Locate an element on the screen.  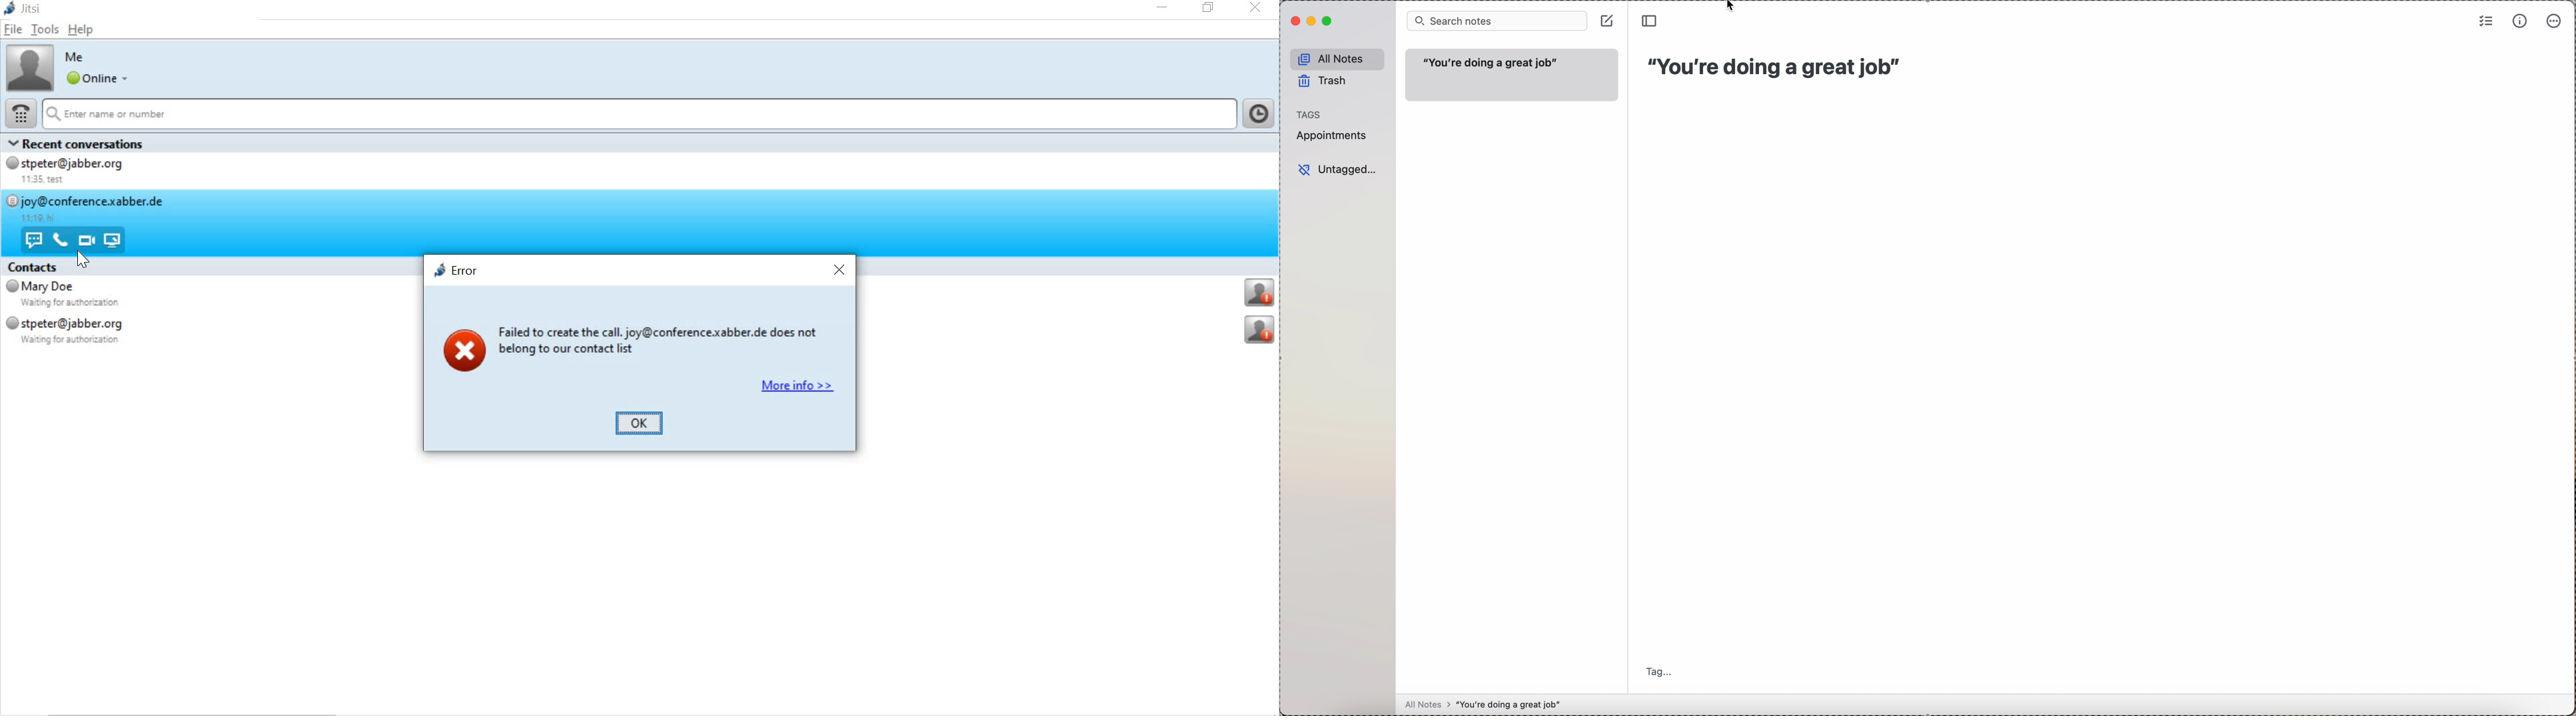
minimize is located at coordinates (1164, 7).